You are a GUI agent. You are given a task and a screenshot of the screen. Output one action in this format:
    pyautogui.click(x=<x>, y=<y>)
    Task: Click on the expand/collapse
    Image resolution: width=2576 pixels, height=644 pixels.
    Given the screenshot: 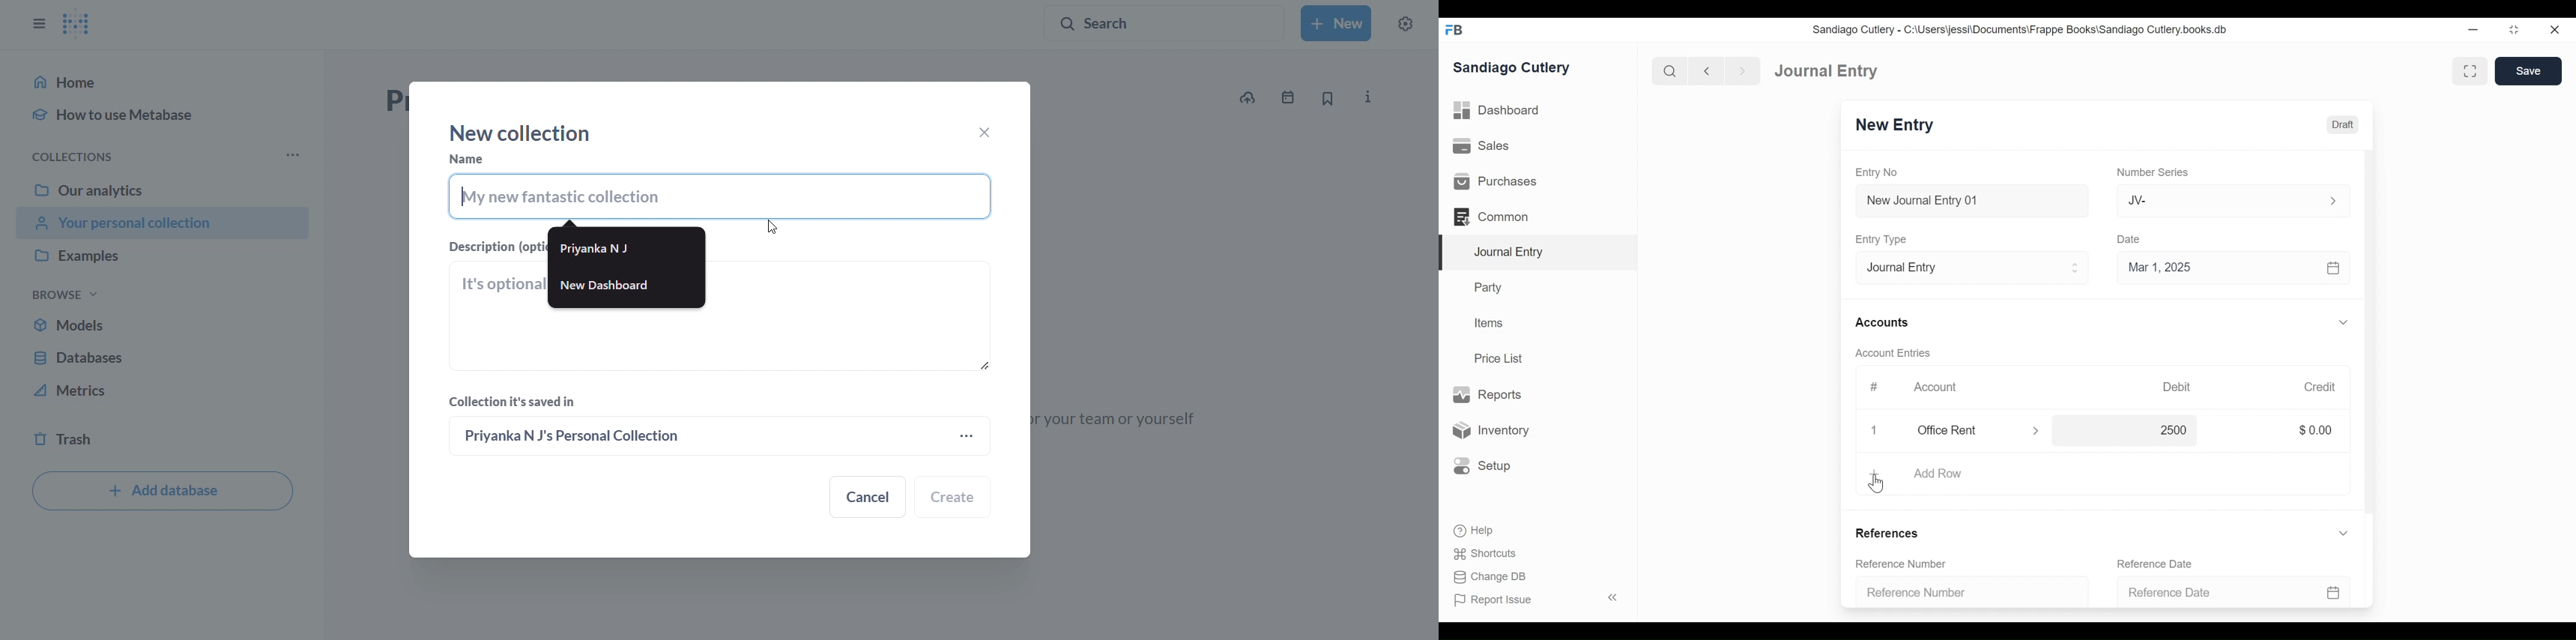 What is the action you would take?
    pyautogui.click(x=2343, y=533)
    